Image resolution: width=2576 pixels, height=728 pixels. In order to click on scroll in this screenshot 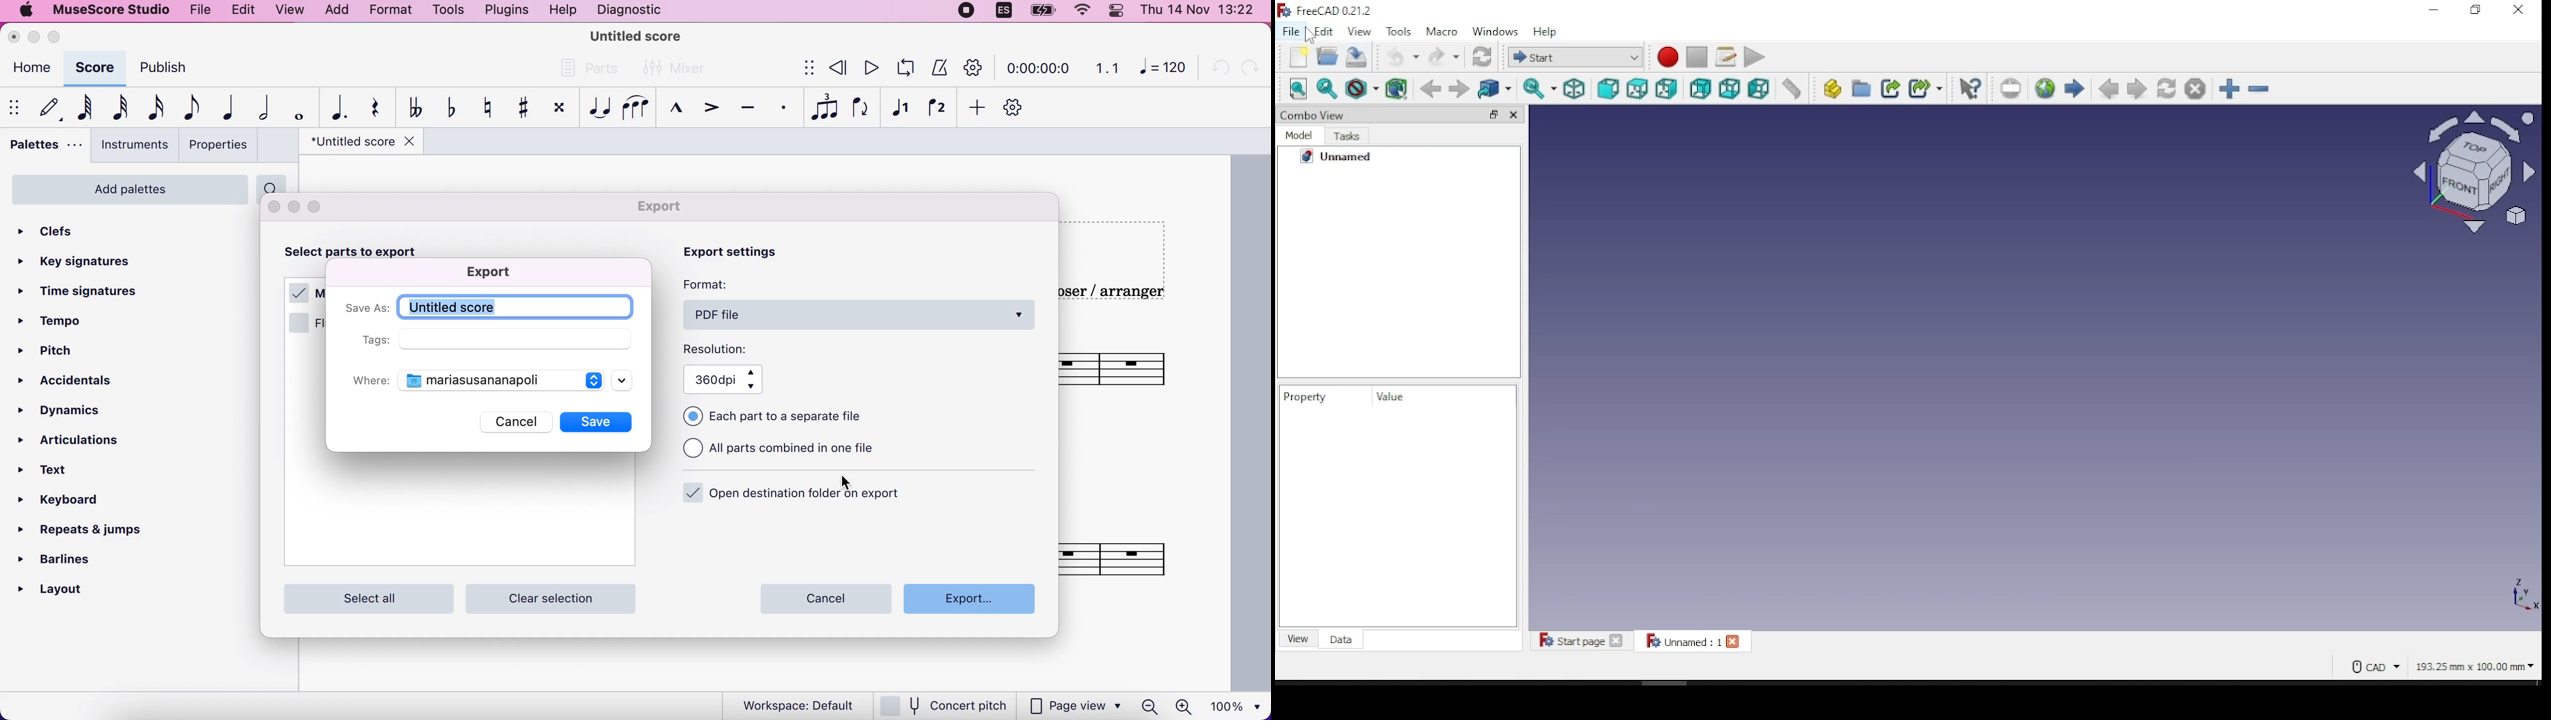, I will do `click(625, 380)`.